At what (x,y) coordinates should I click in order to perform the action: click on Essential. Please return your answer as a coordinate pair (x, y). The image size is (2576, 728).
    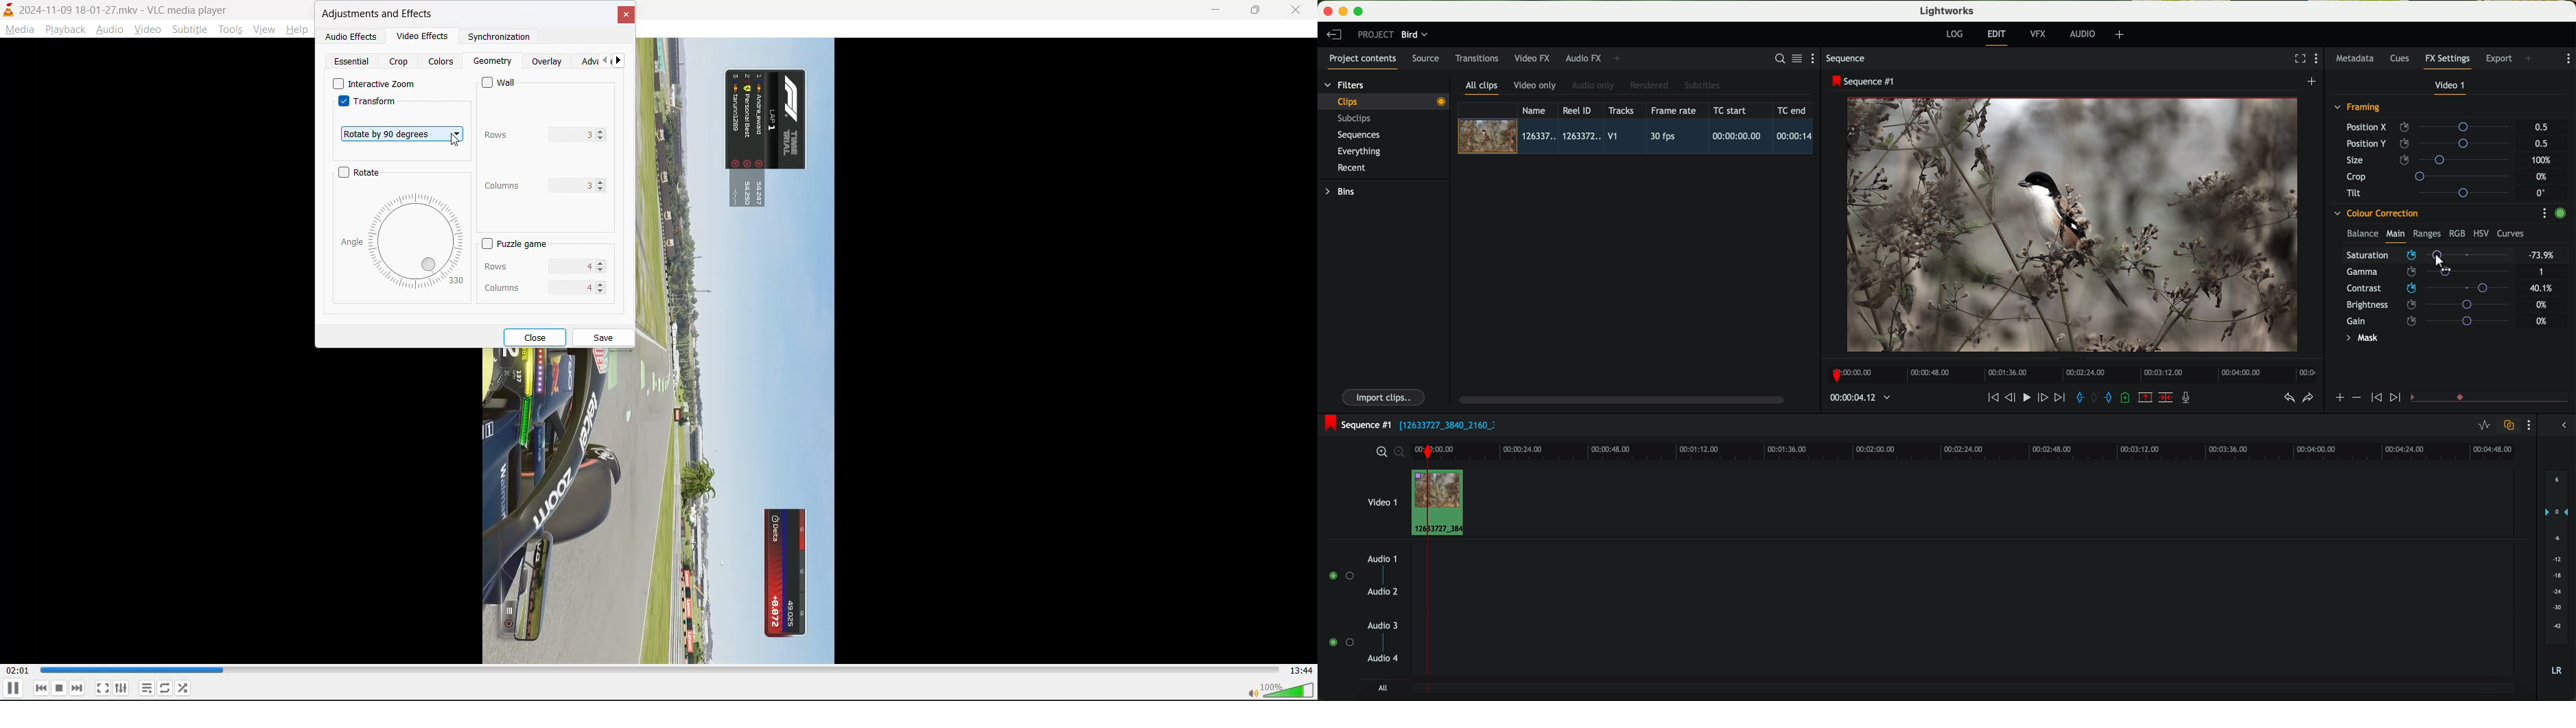
    Looking at the image, I should click on (353, 61).